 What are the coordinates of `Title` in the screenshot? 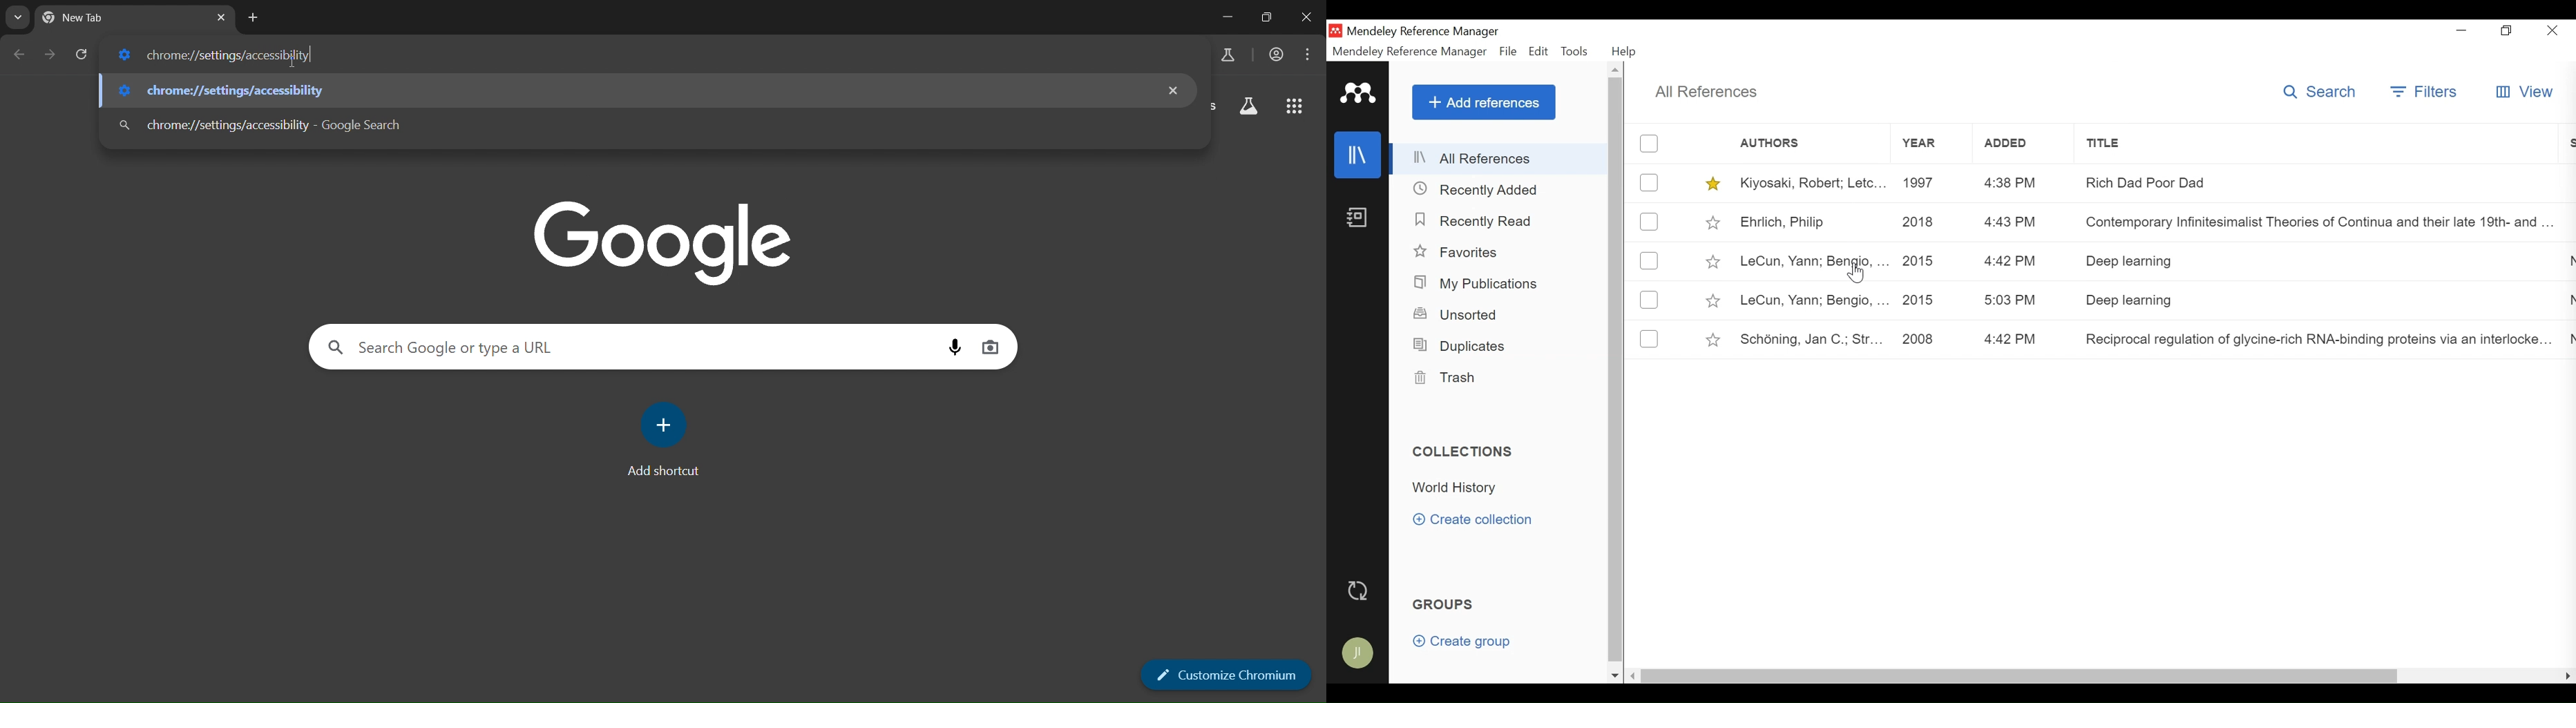 It's located at (2323, 141).